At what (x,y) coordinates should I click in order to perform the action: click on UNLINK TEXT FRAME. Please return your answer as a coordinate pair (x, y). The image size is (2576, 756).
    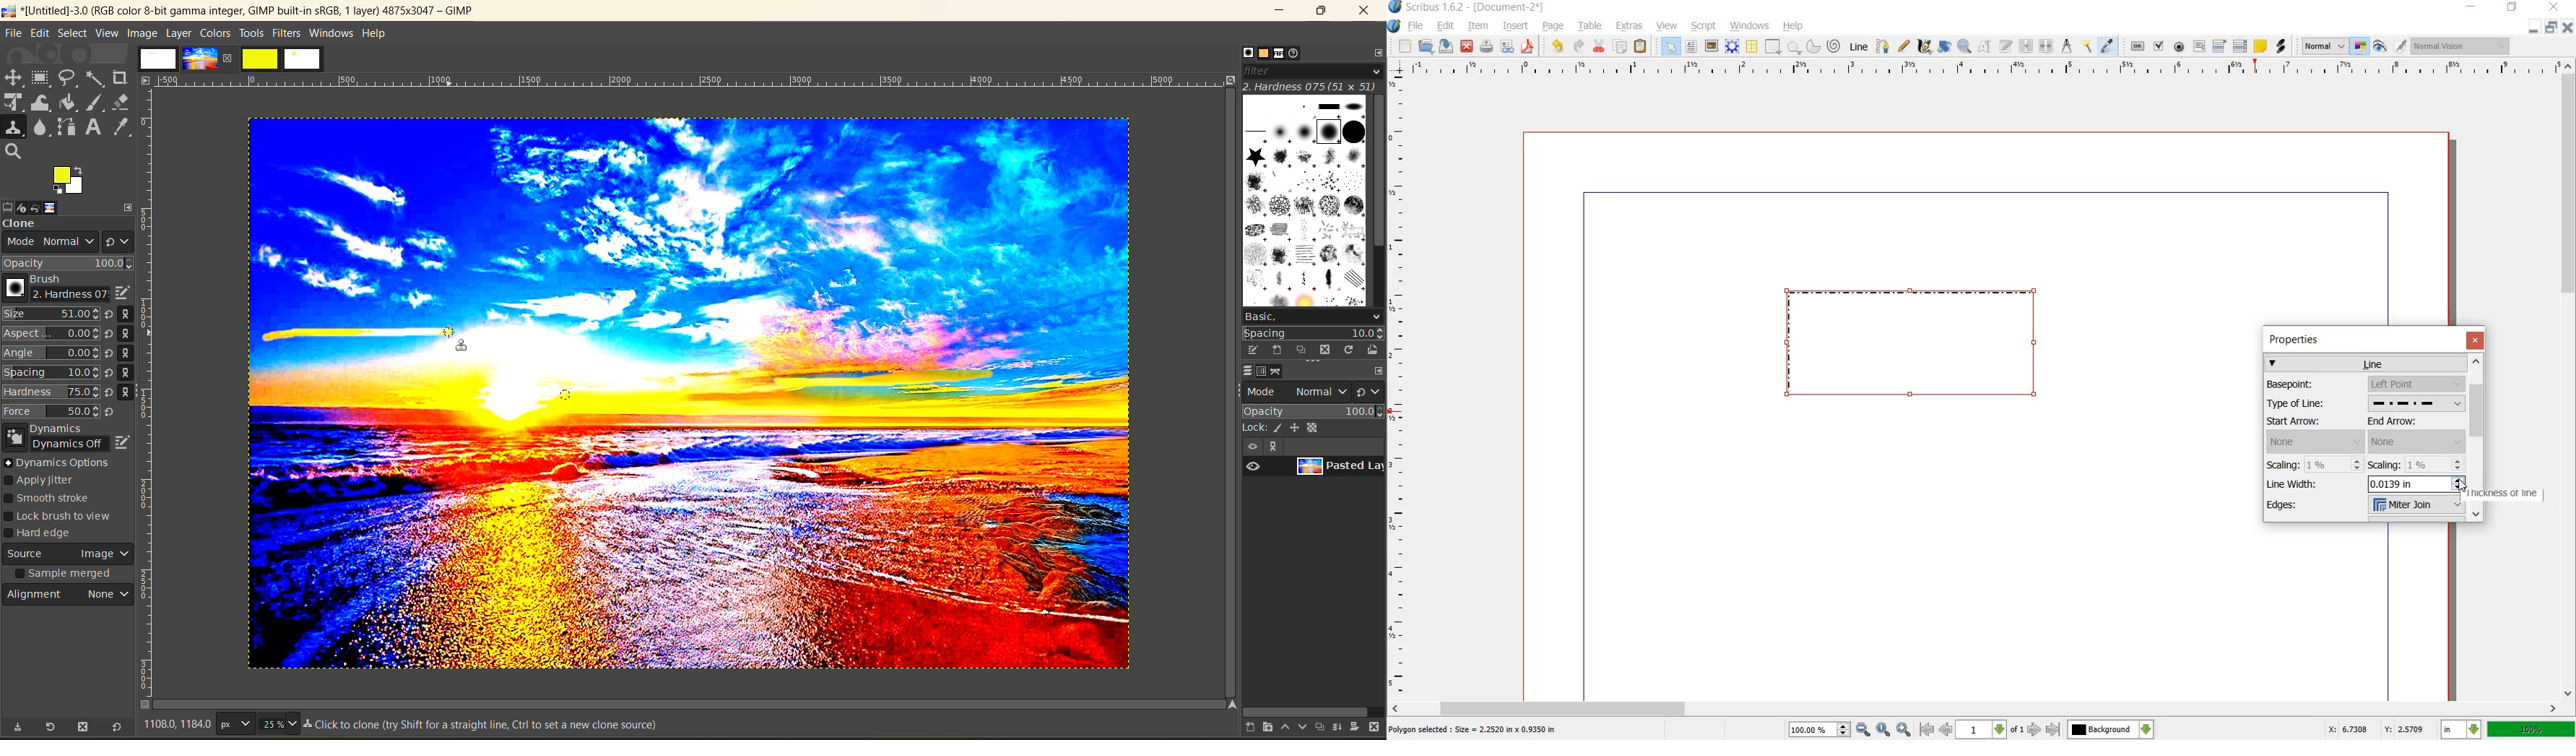
    Looking at the image, I should click on (2047, 47).